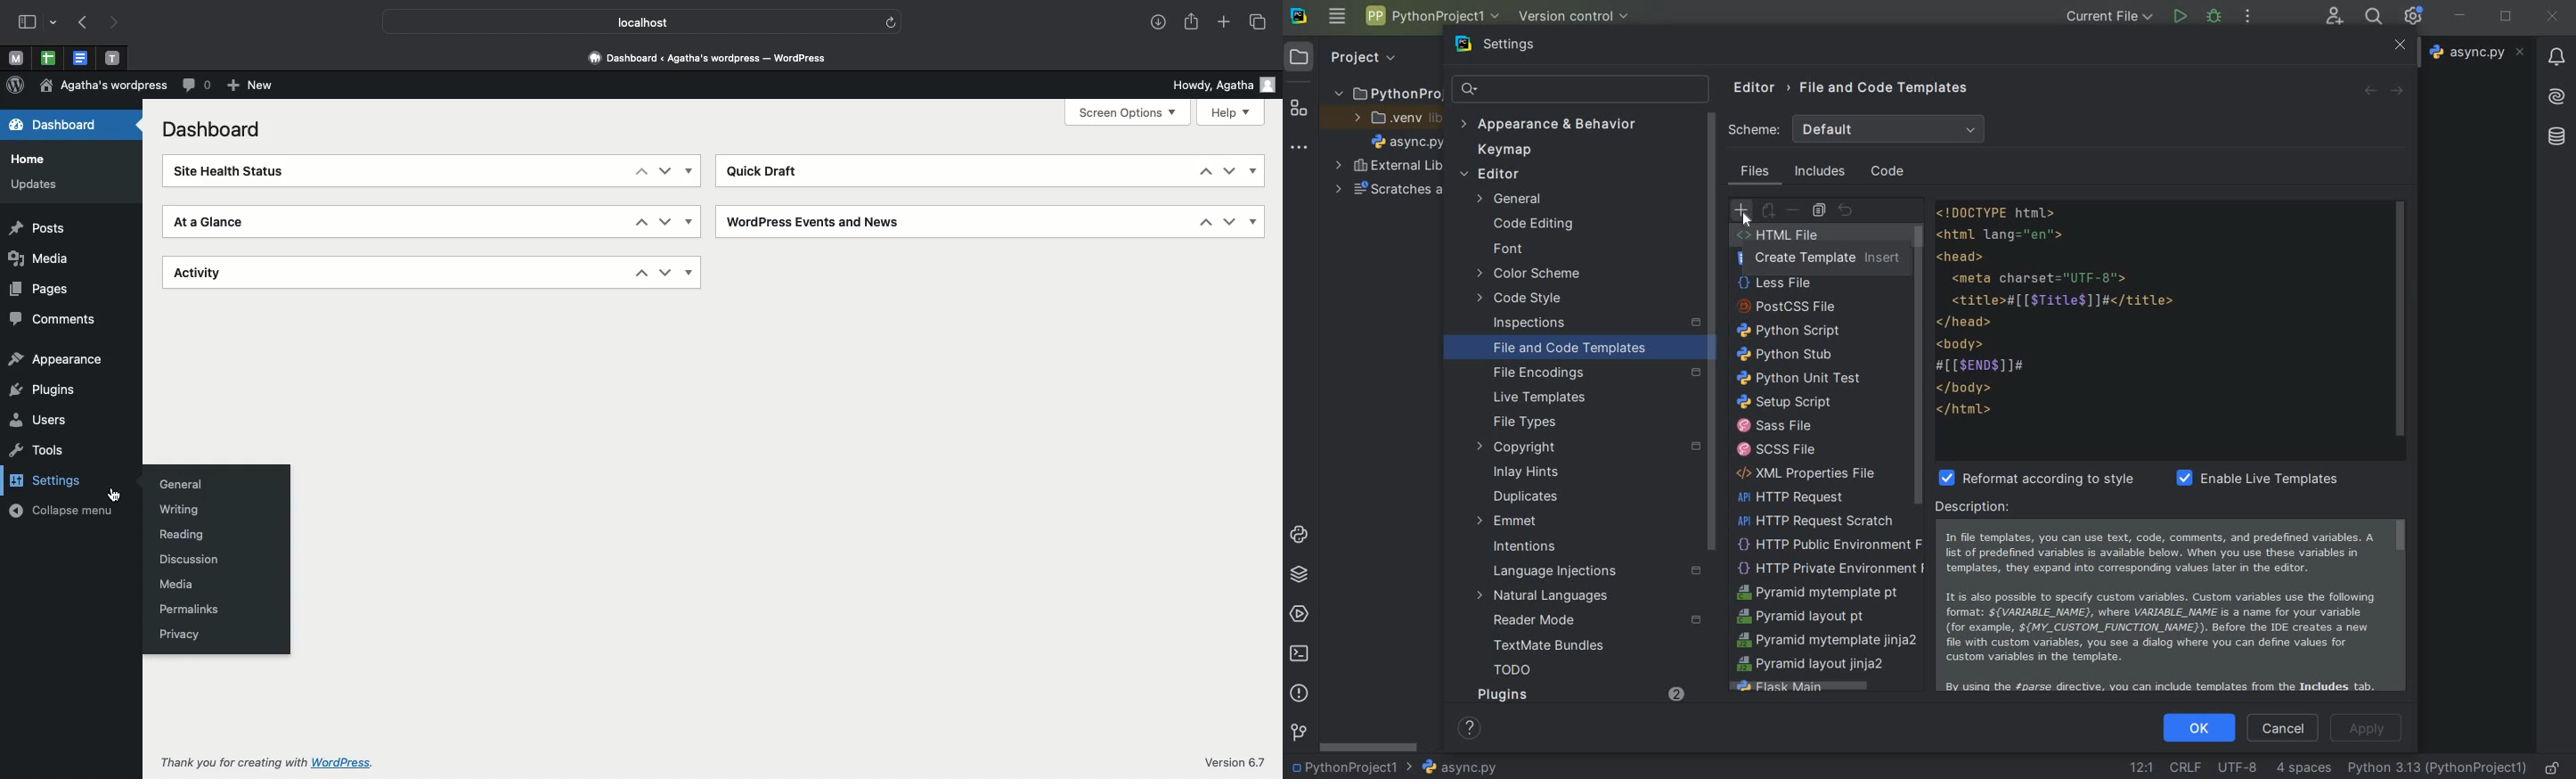 The height and width of the screenshot is (784, 2576). What do you see at coordinates (45, 391) in the screenshot?
I see `Plugins` at bounding box center [45, 391].